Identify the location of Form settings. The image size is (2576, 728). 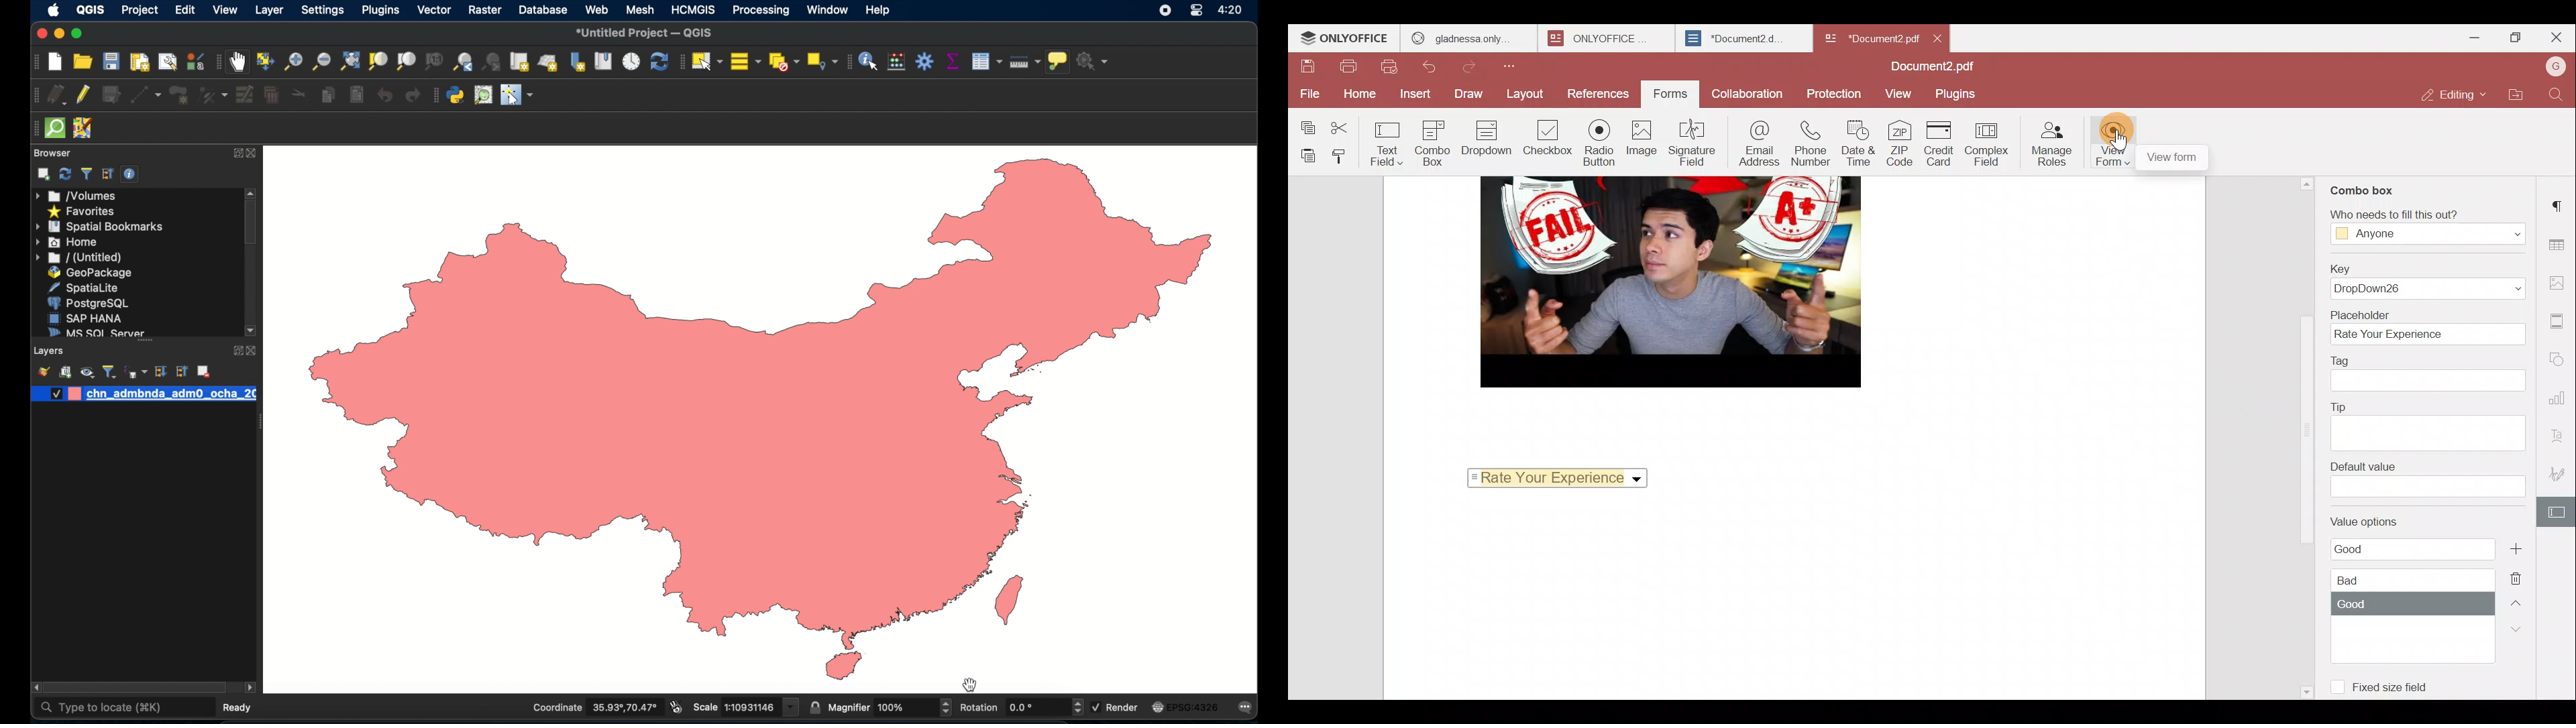
(2557, 511).